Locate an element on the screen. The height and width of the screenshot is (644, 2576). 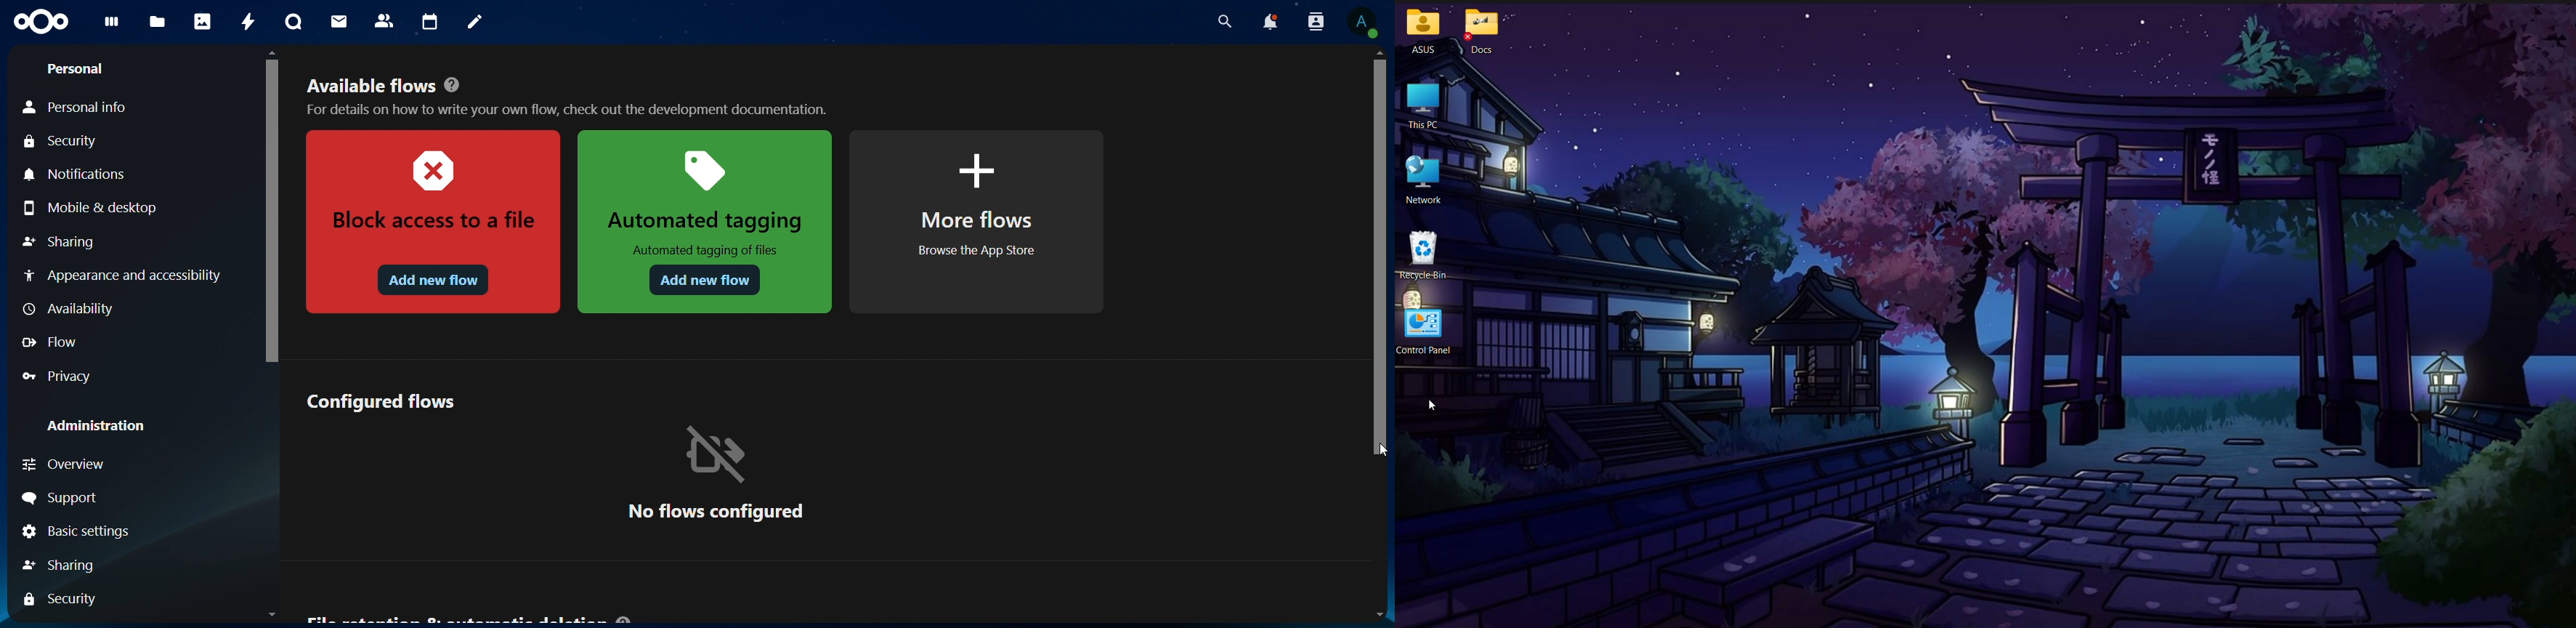
basic settings is located at coordinates (78, 533).